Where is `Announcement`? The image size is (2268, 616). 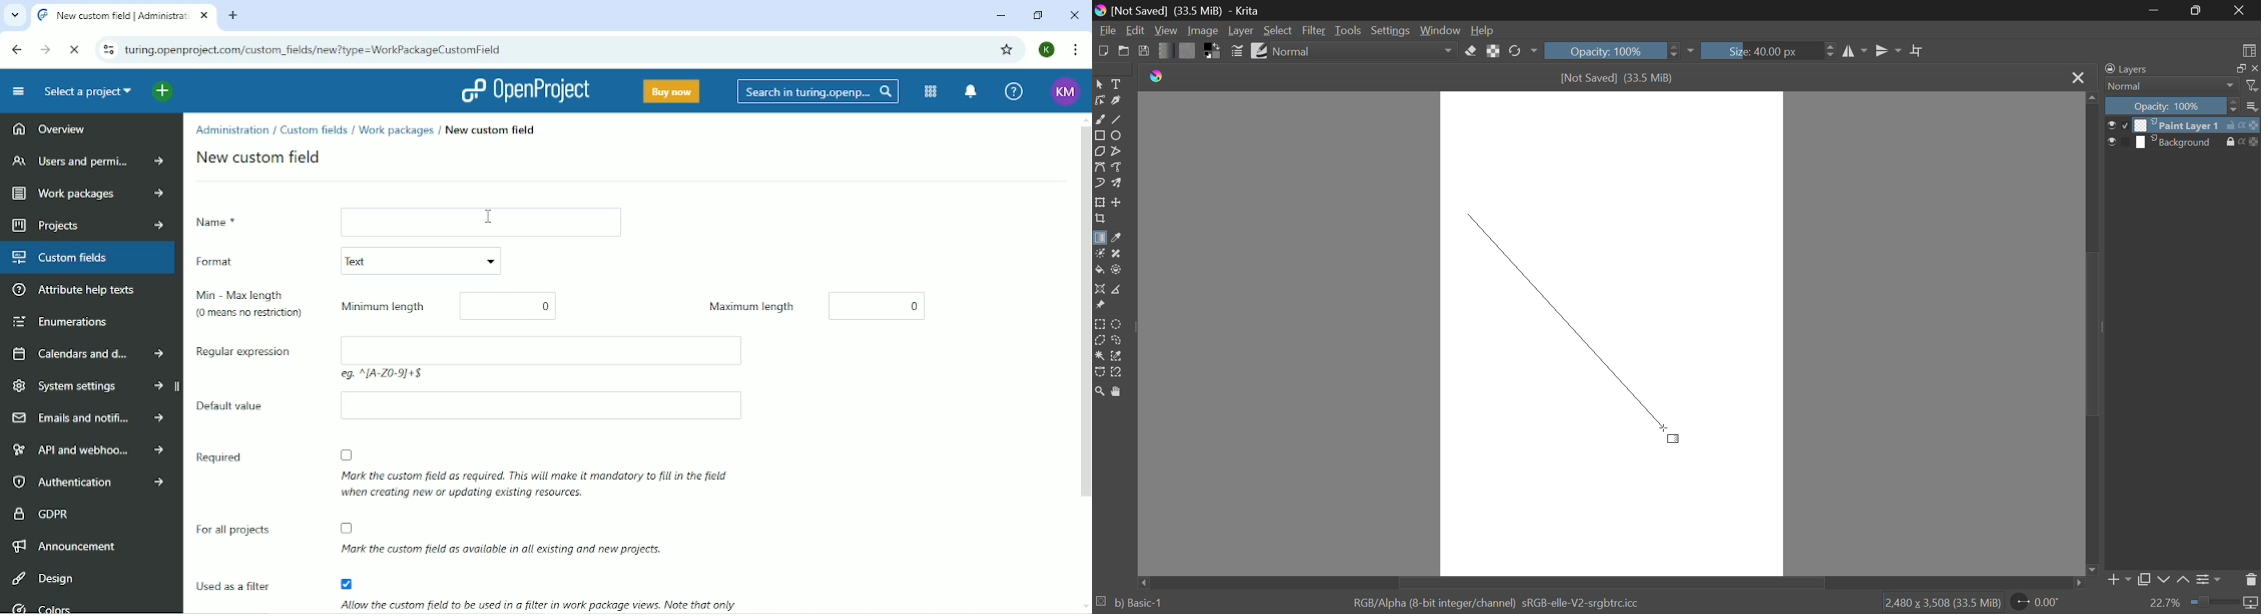
Announcement is located at coordinates (66, 545).